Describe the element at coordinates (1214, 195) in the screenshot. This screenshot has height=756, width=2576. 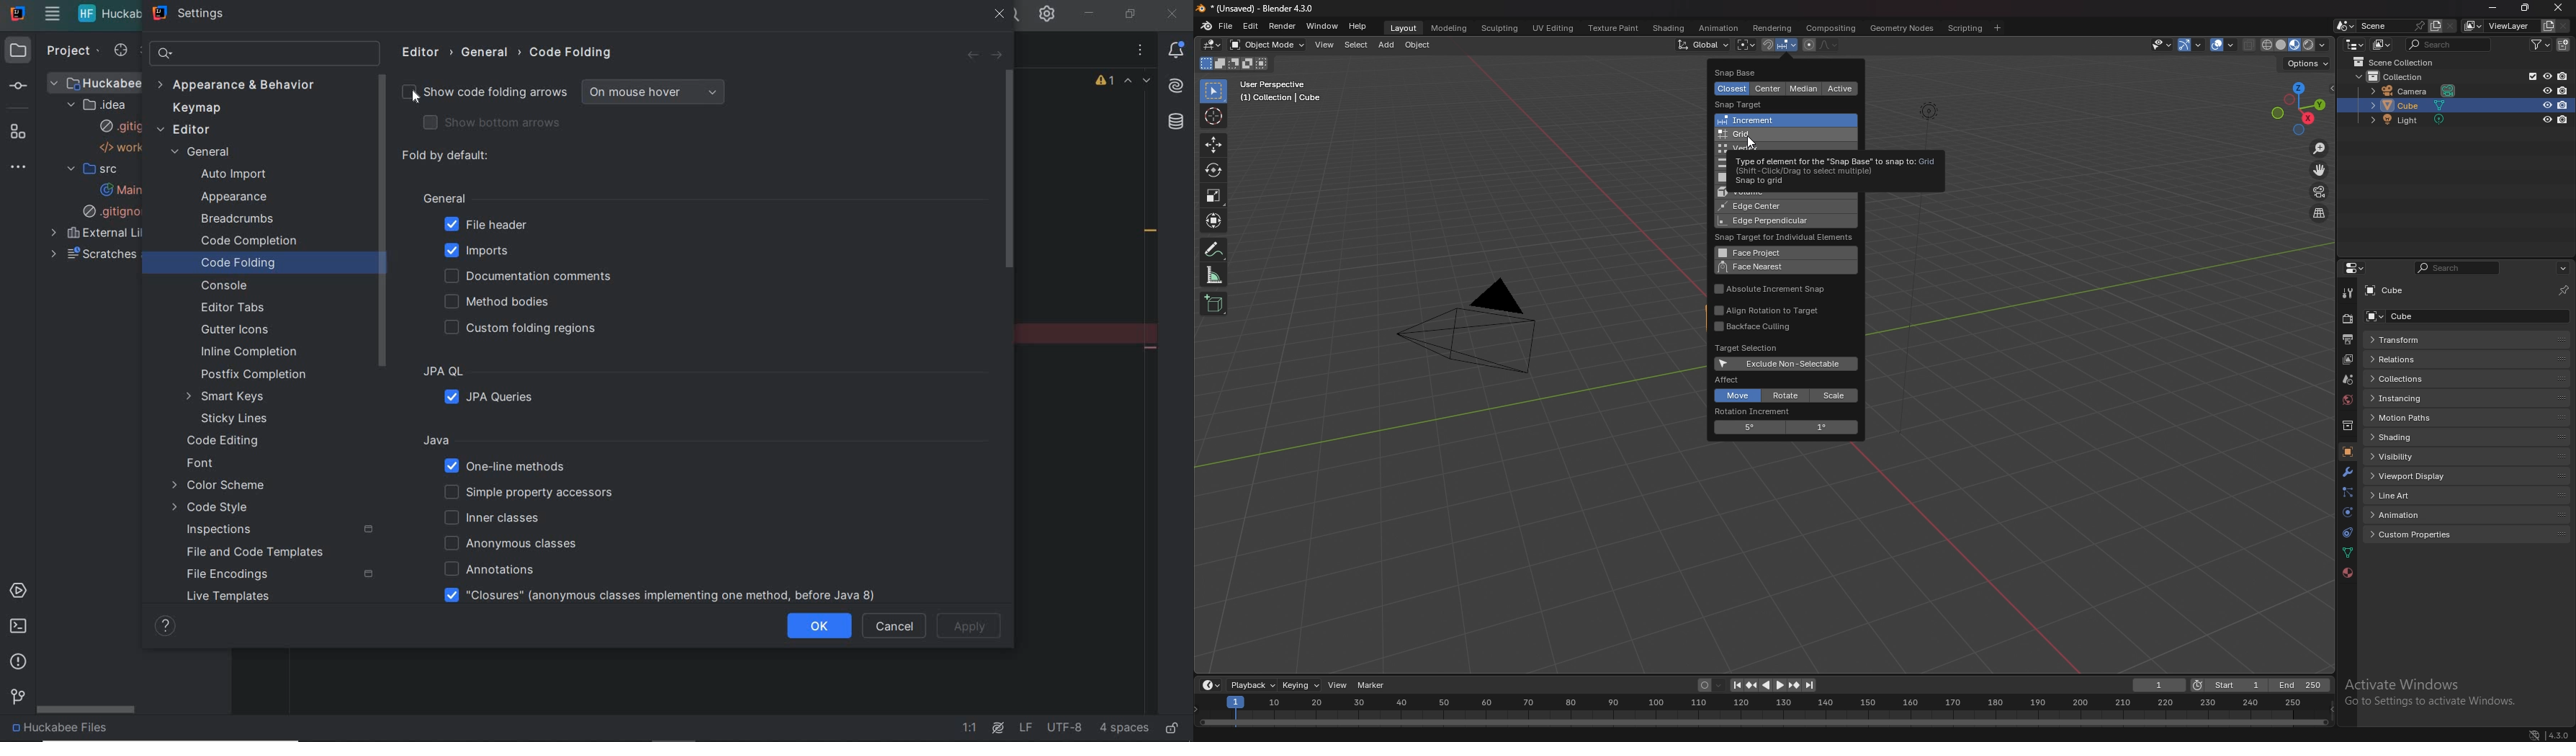
I see `scale` at that location.